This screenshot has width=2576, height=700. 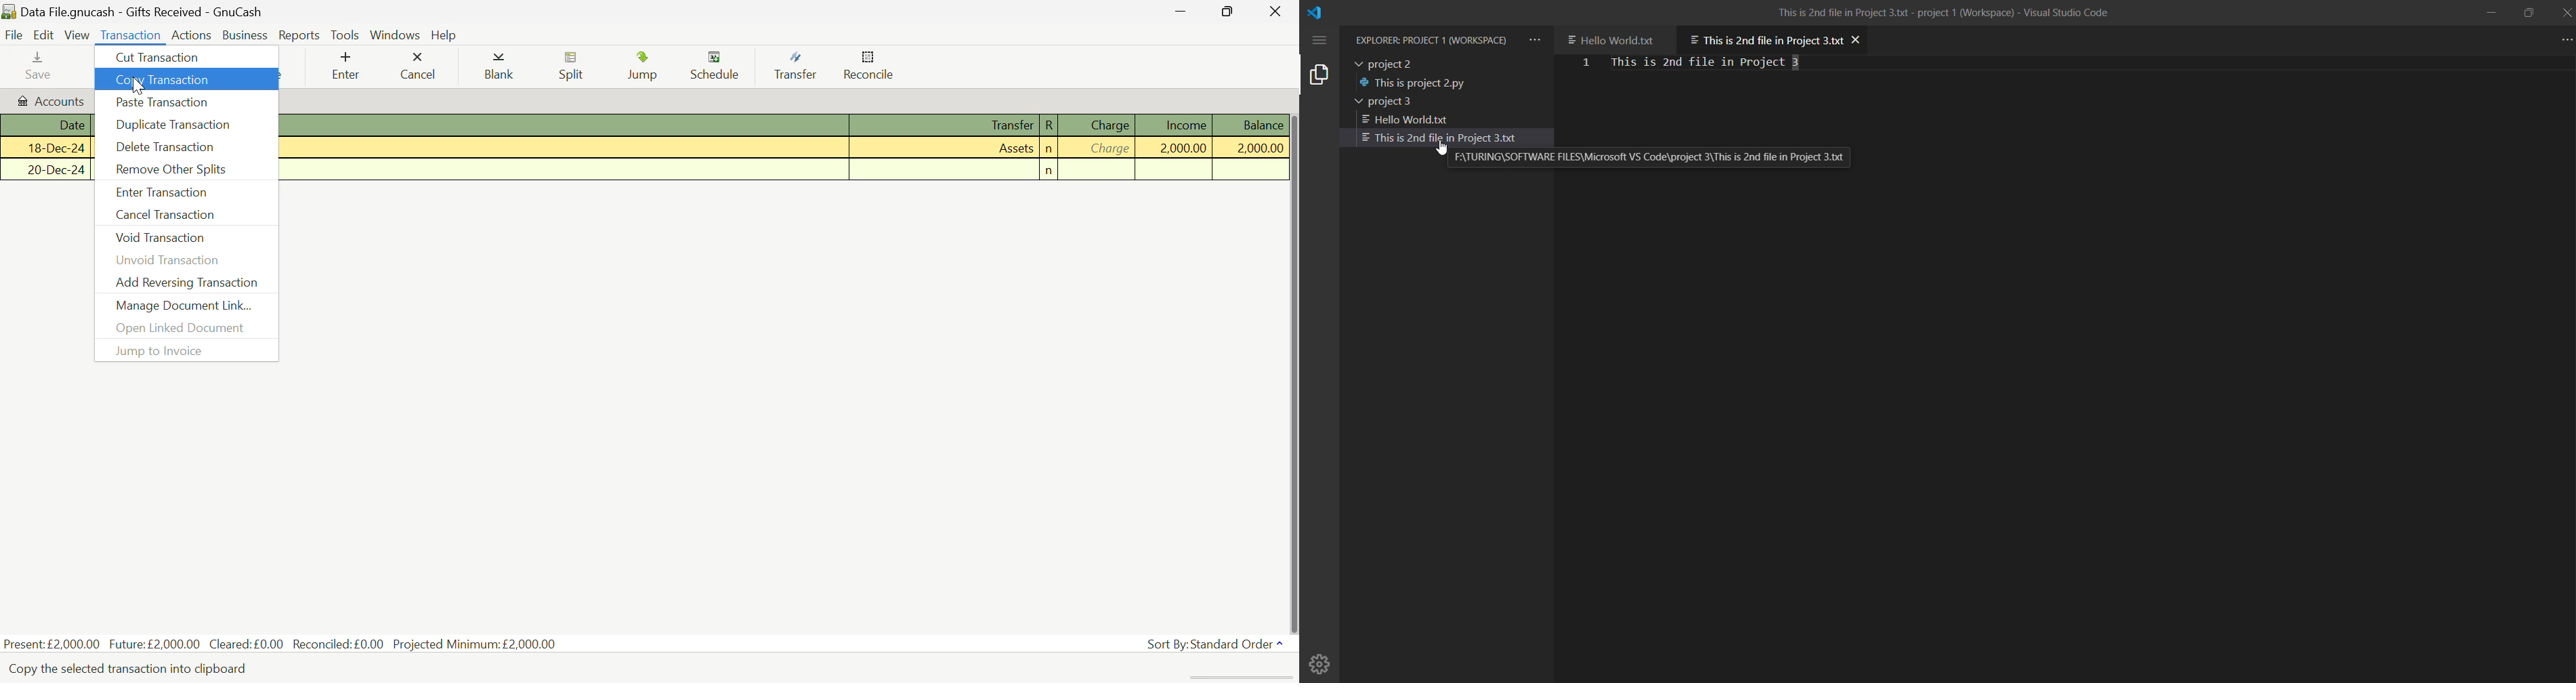 I want to click on Enter, so click(x=345, y=66).